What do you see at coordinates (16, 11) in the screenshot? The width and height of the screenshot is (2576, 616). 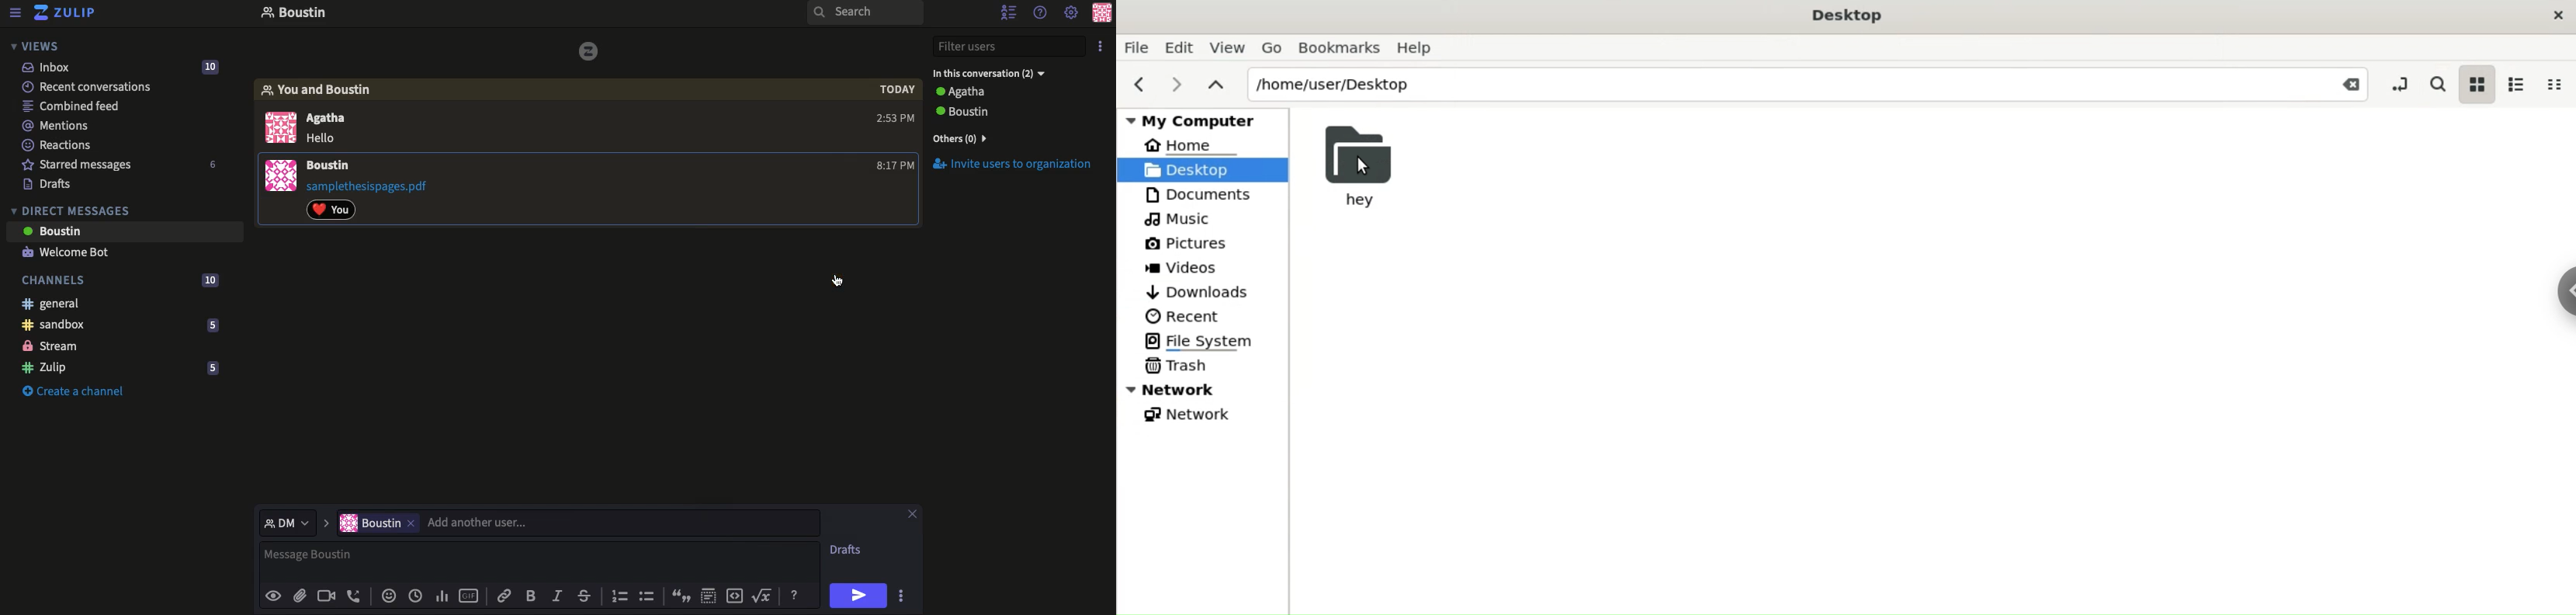 I see `Menu` at bounding box center [16, 11].